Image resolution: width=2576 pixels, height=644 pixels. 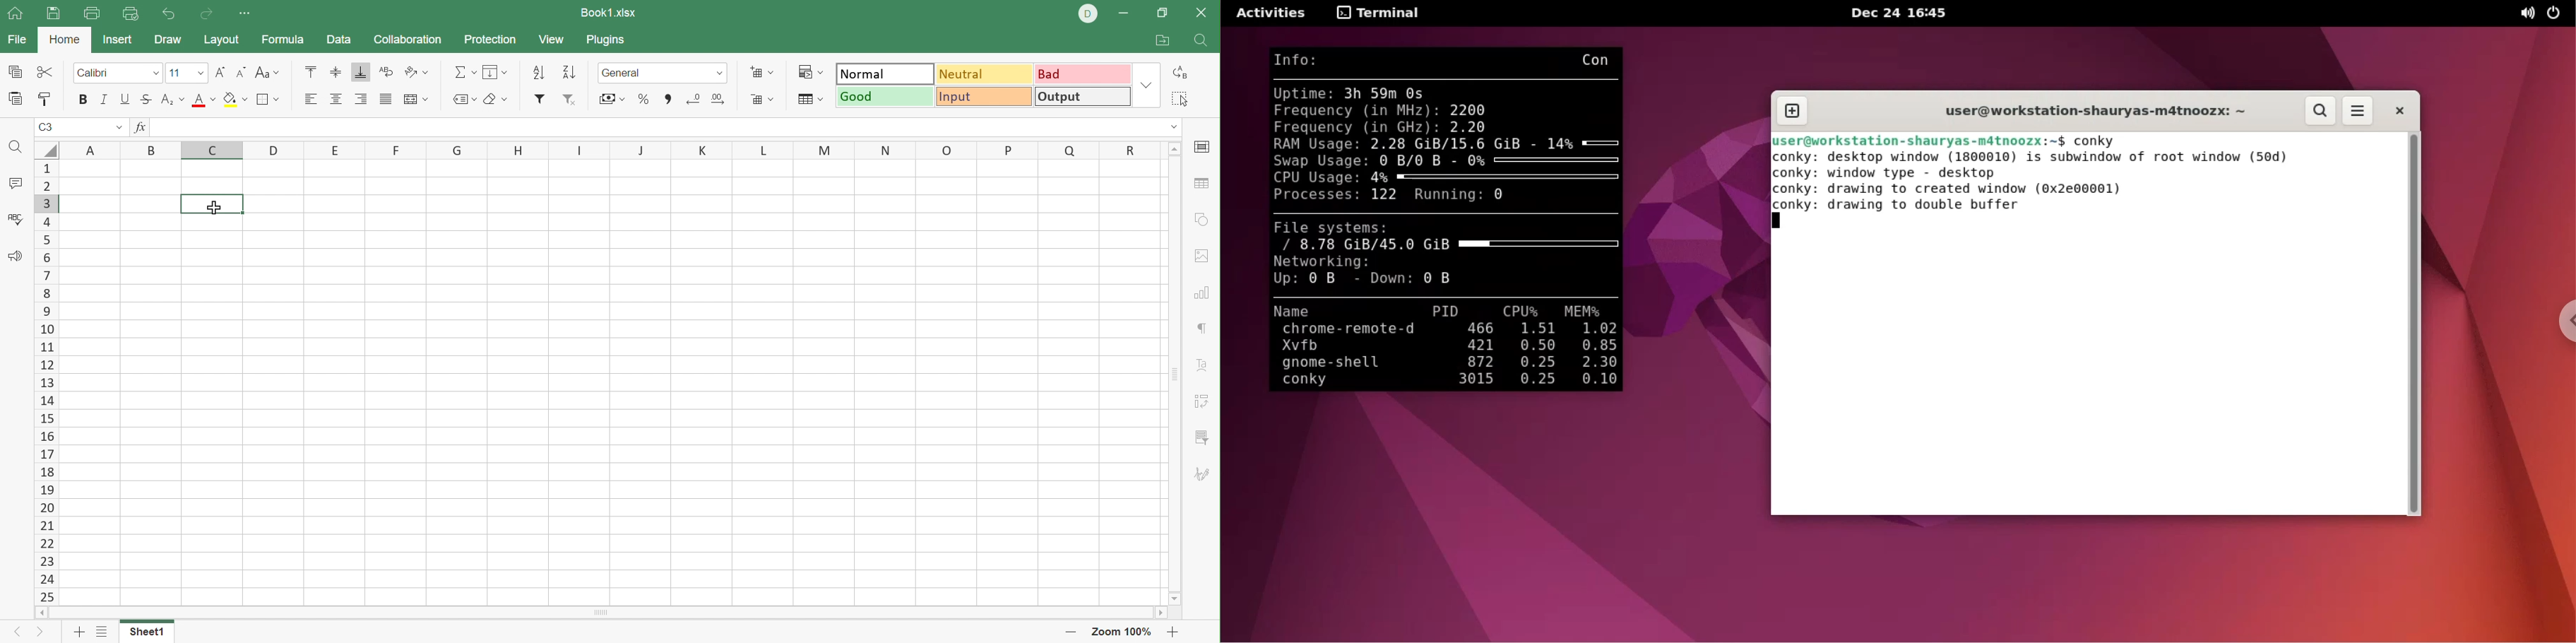 I want to click on Summation, so click(x=463, y=72).